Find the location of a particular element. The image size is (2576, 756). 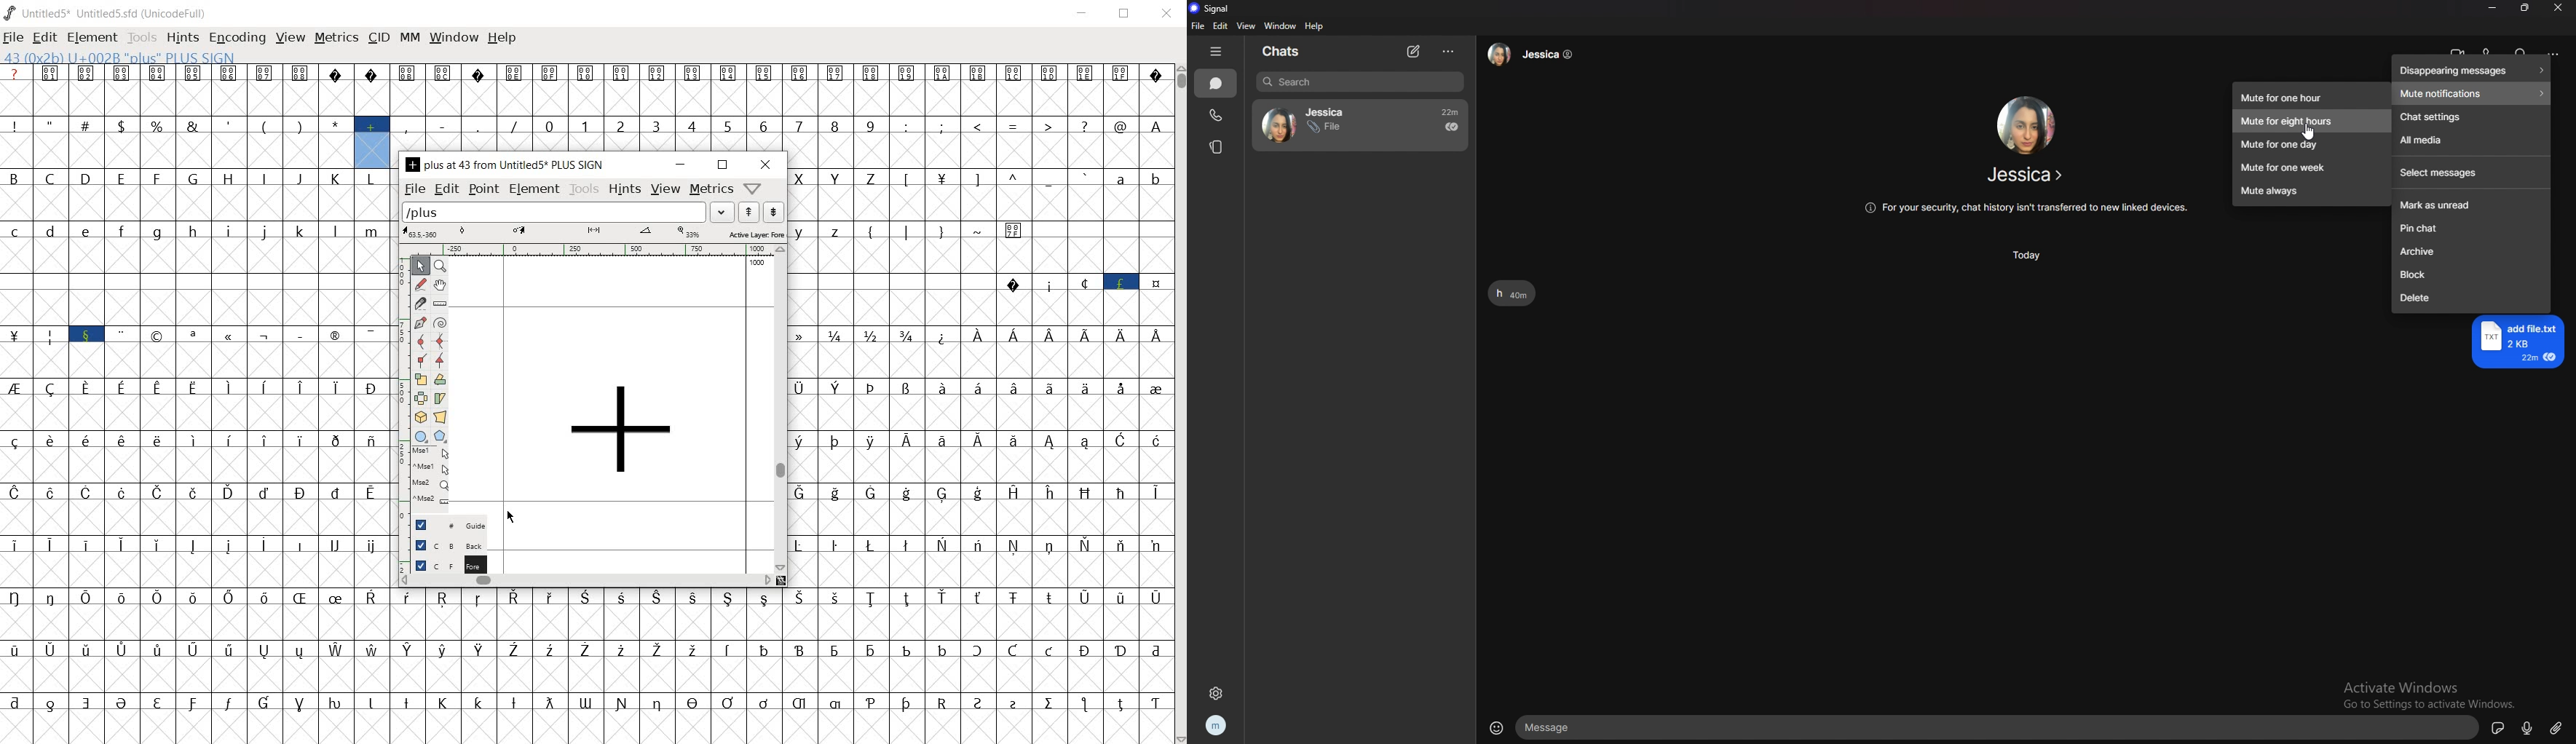

close is located at coordinates (767, 164).